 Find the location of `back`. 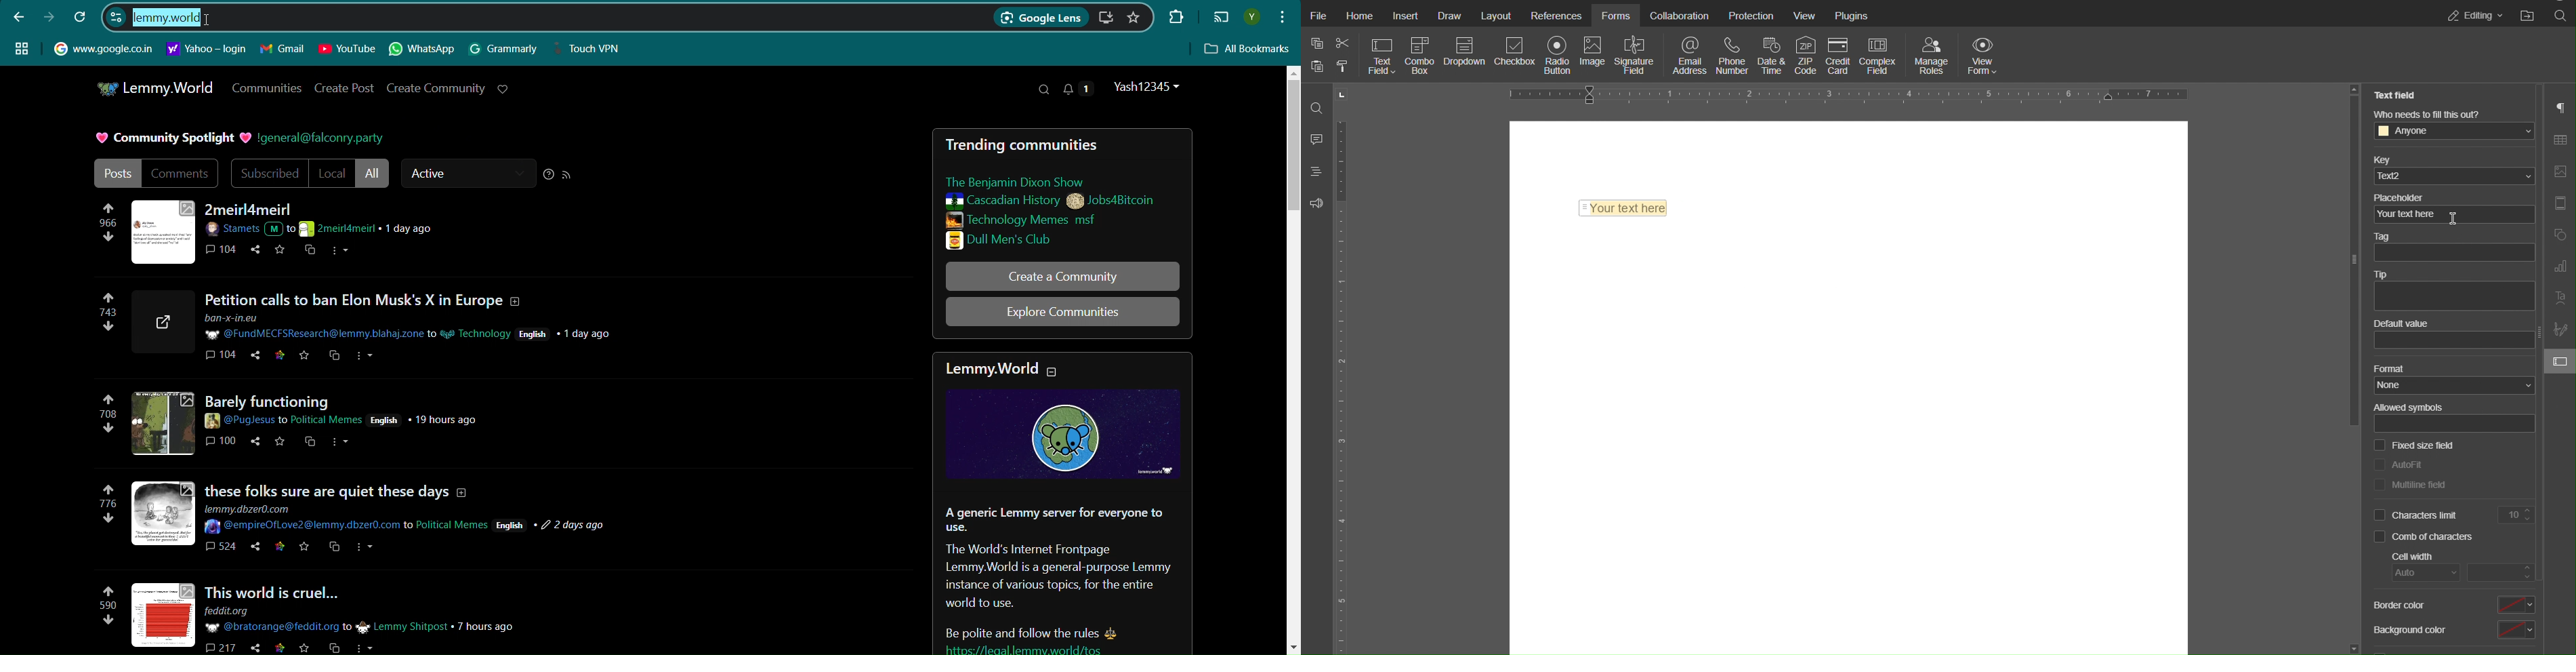

back is located at coordinates (19, 16).